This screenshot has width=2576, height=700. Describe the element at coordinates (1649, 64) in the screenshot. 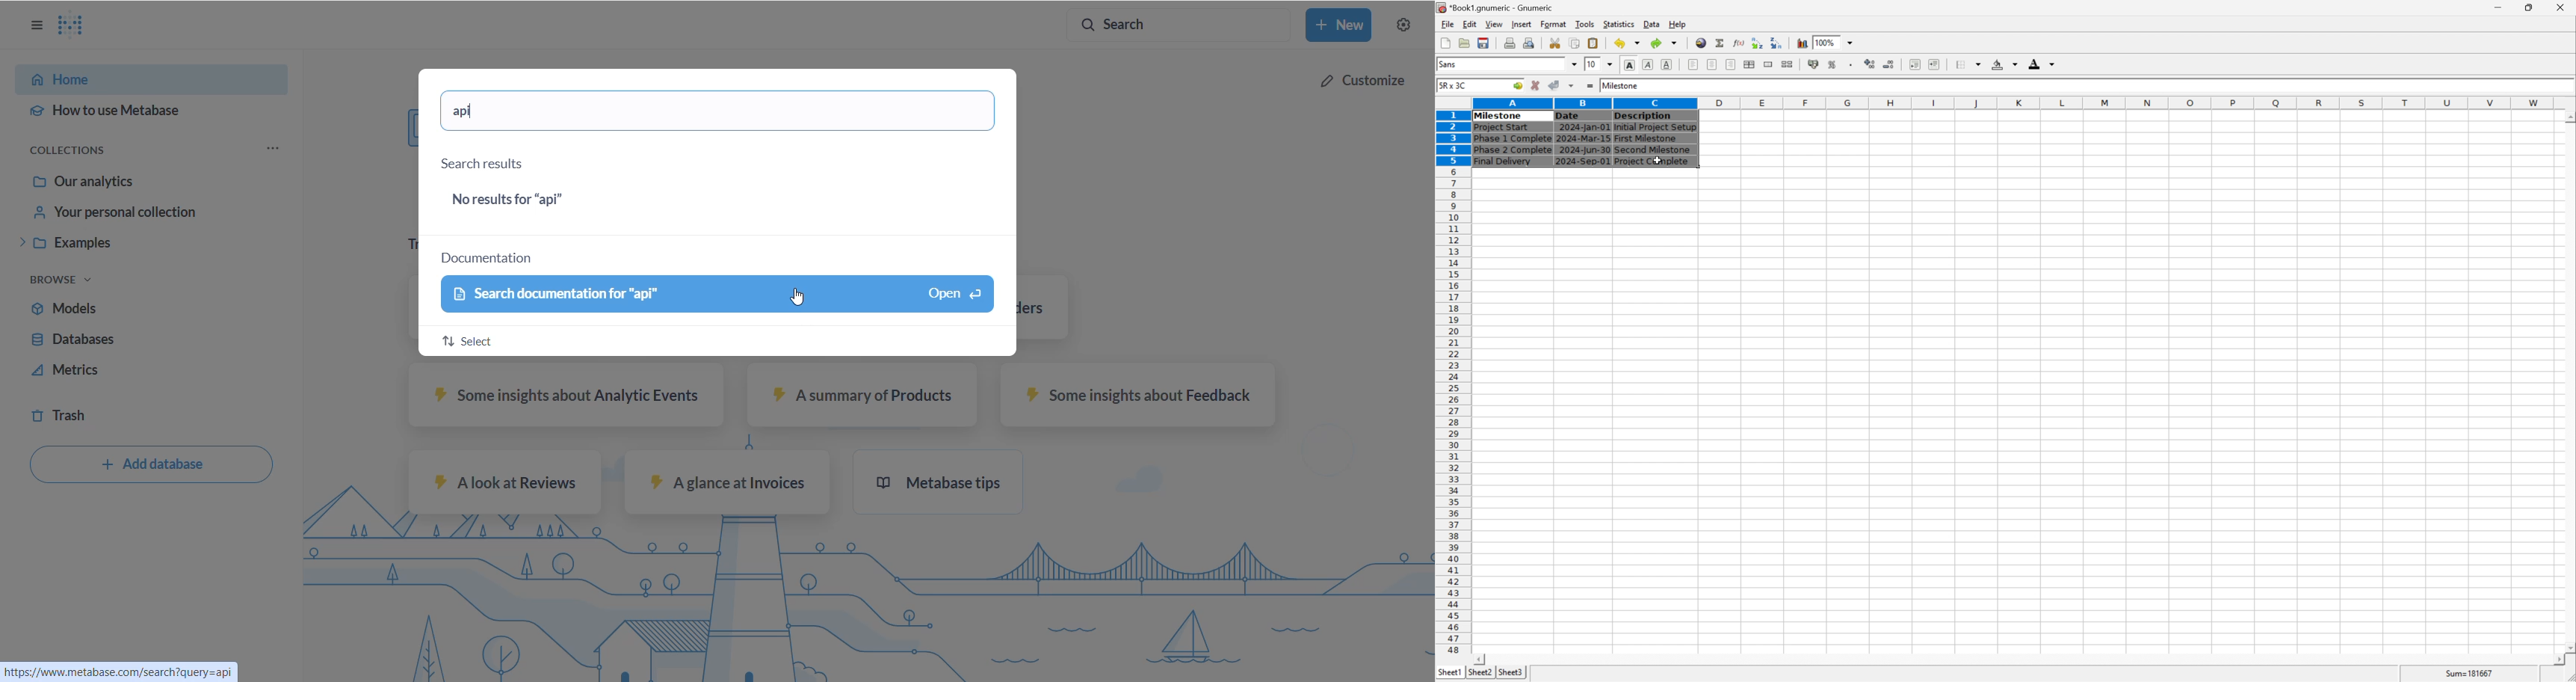

I see `italic` at that location.